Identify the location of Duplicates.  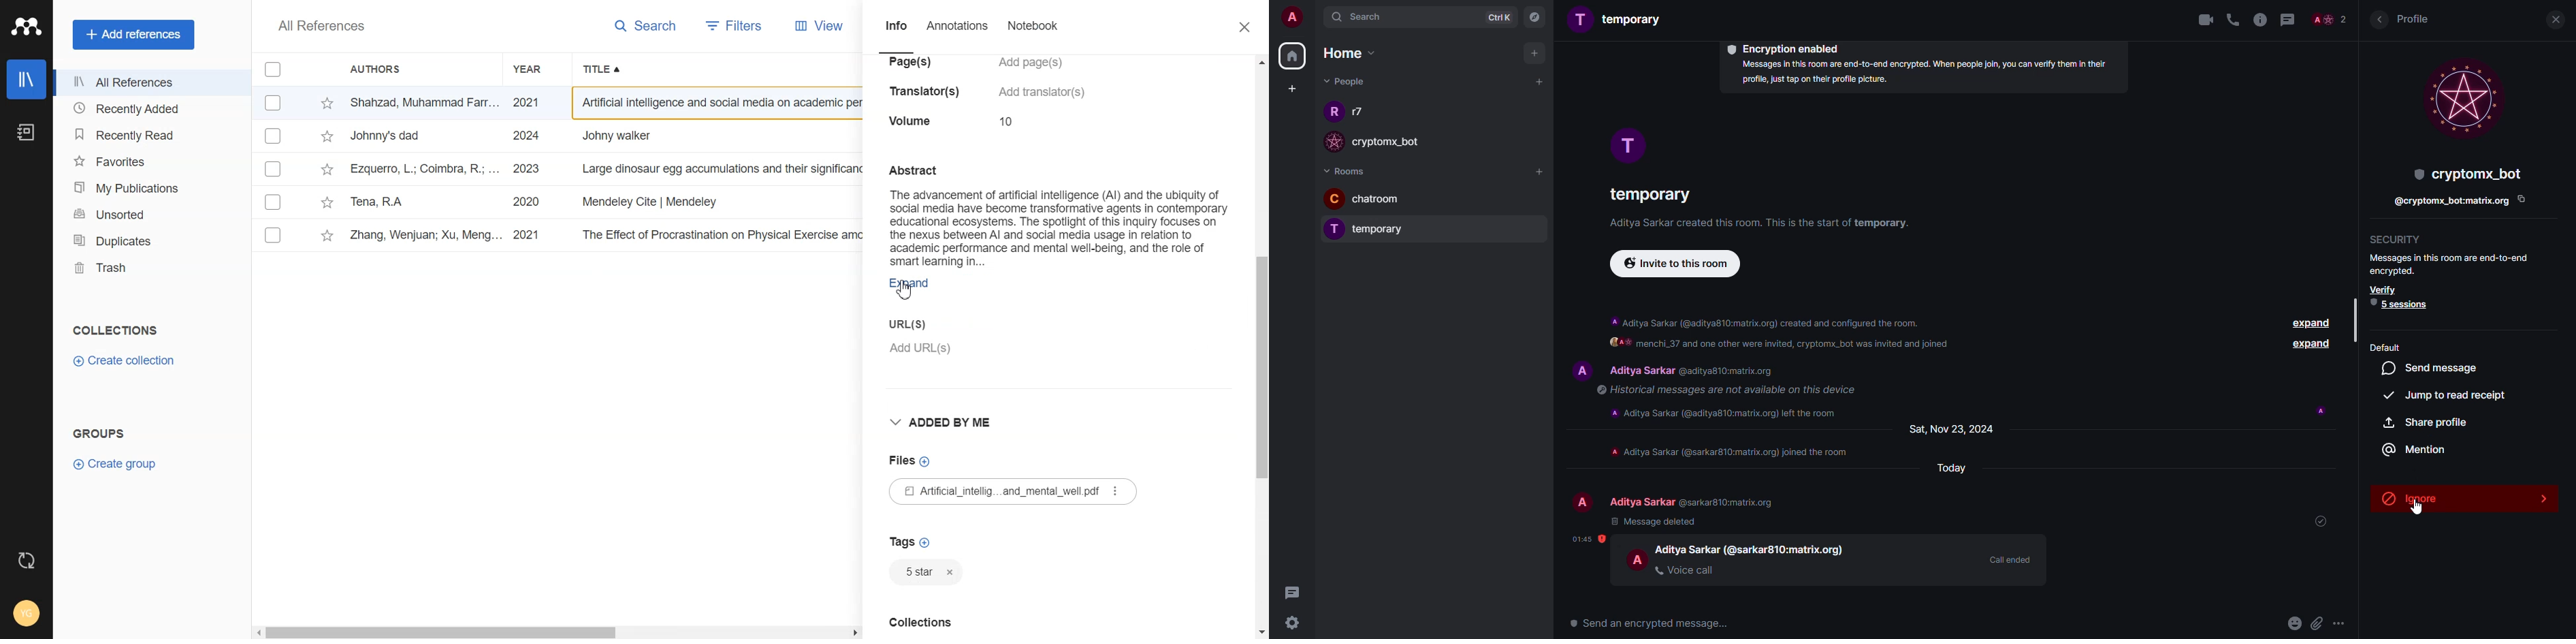
(143, 241).